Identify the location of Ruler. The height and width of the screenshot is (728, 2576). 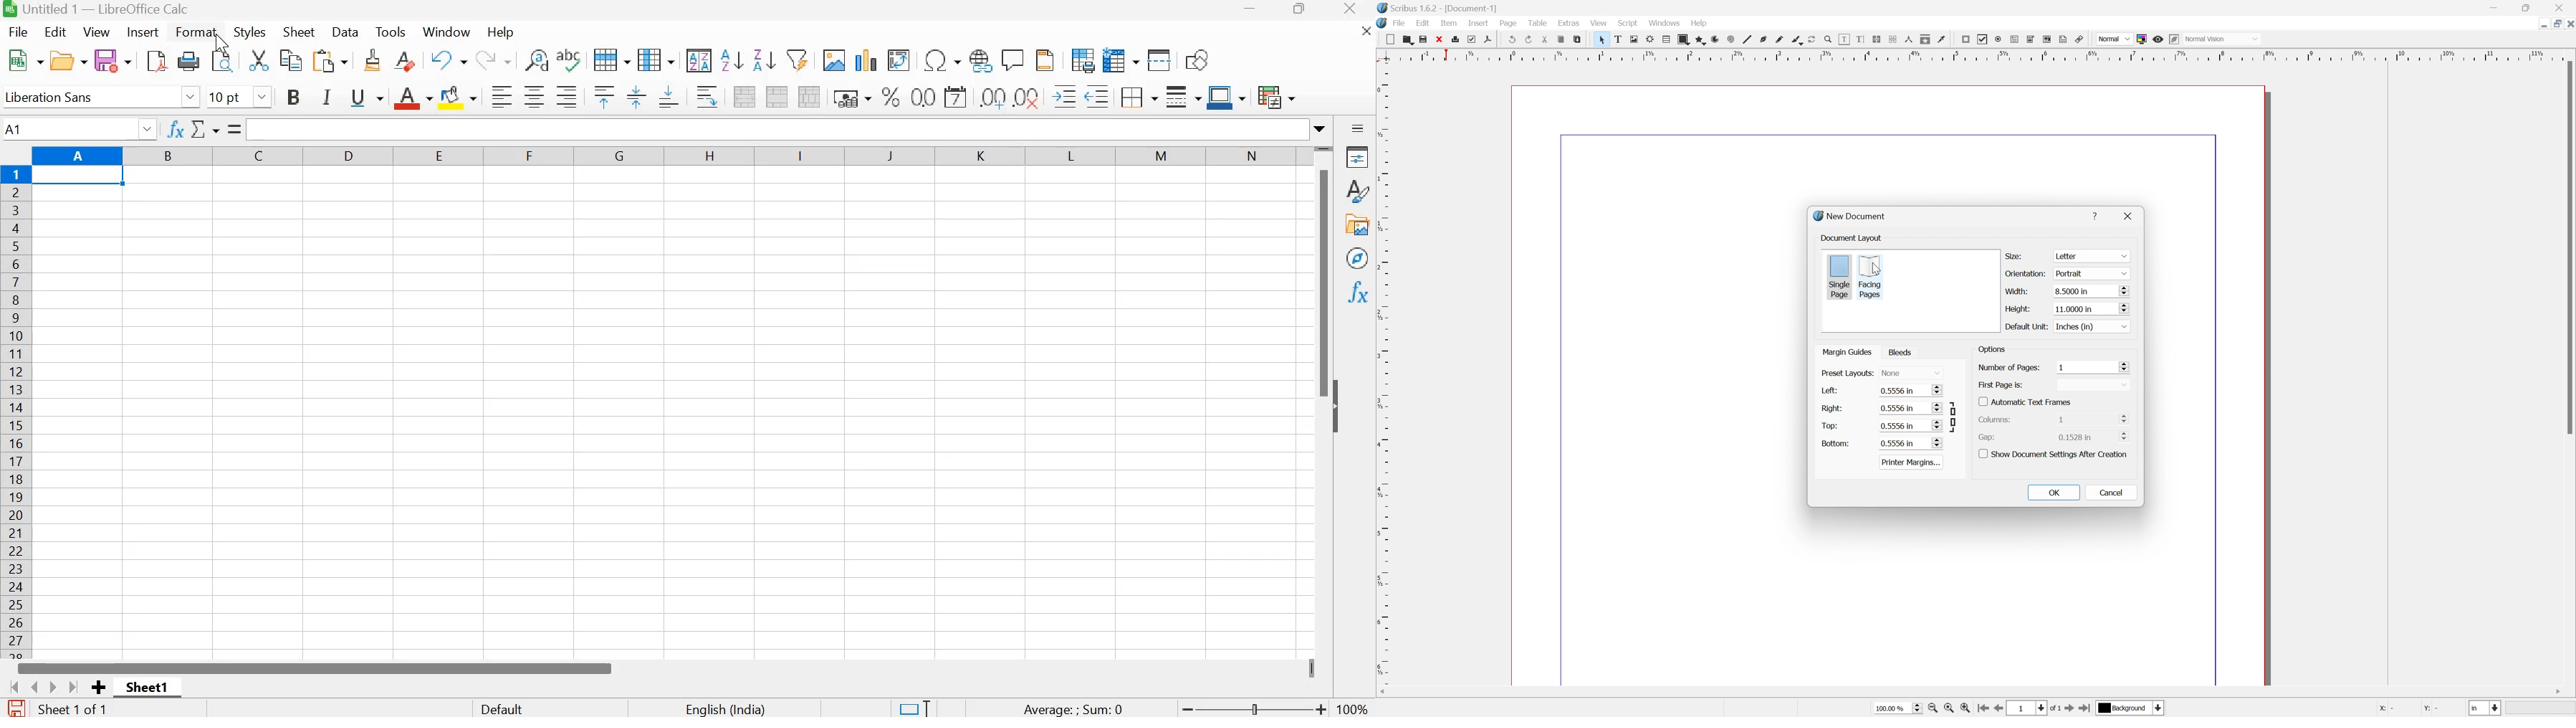
(1972, 54).